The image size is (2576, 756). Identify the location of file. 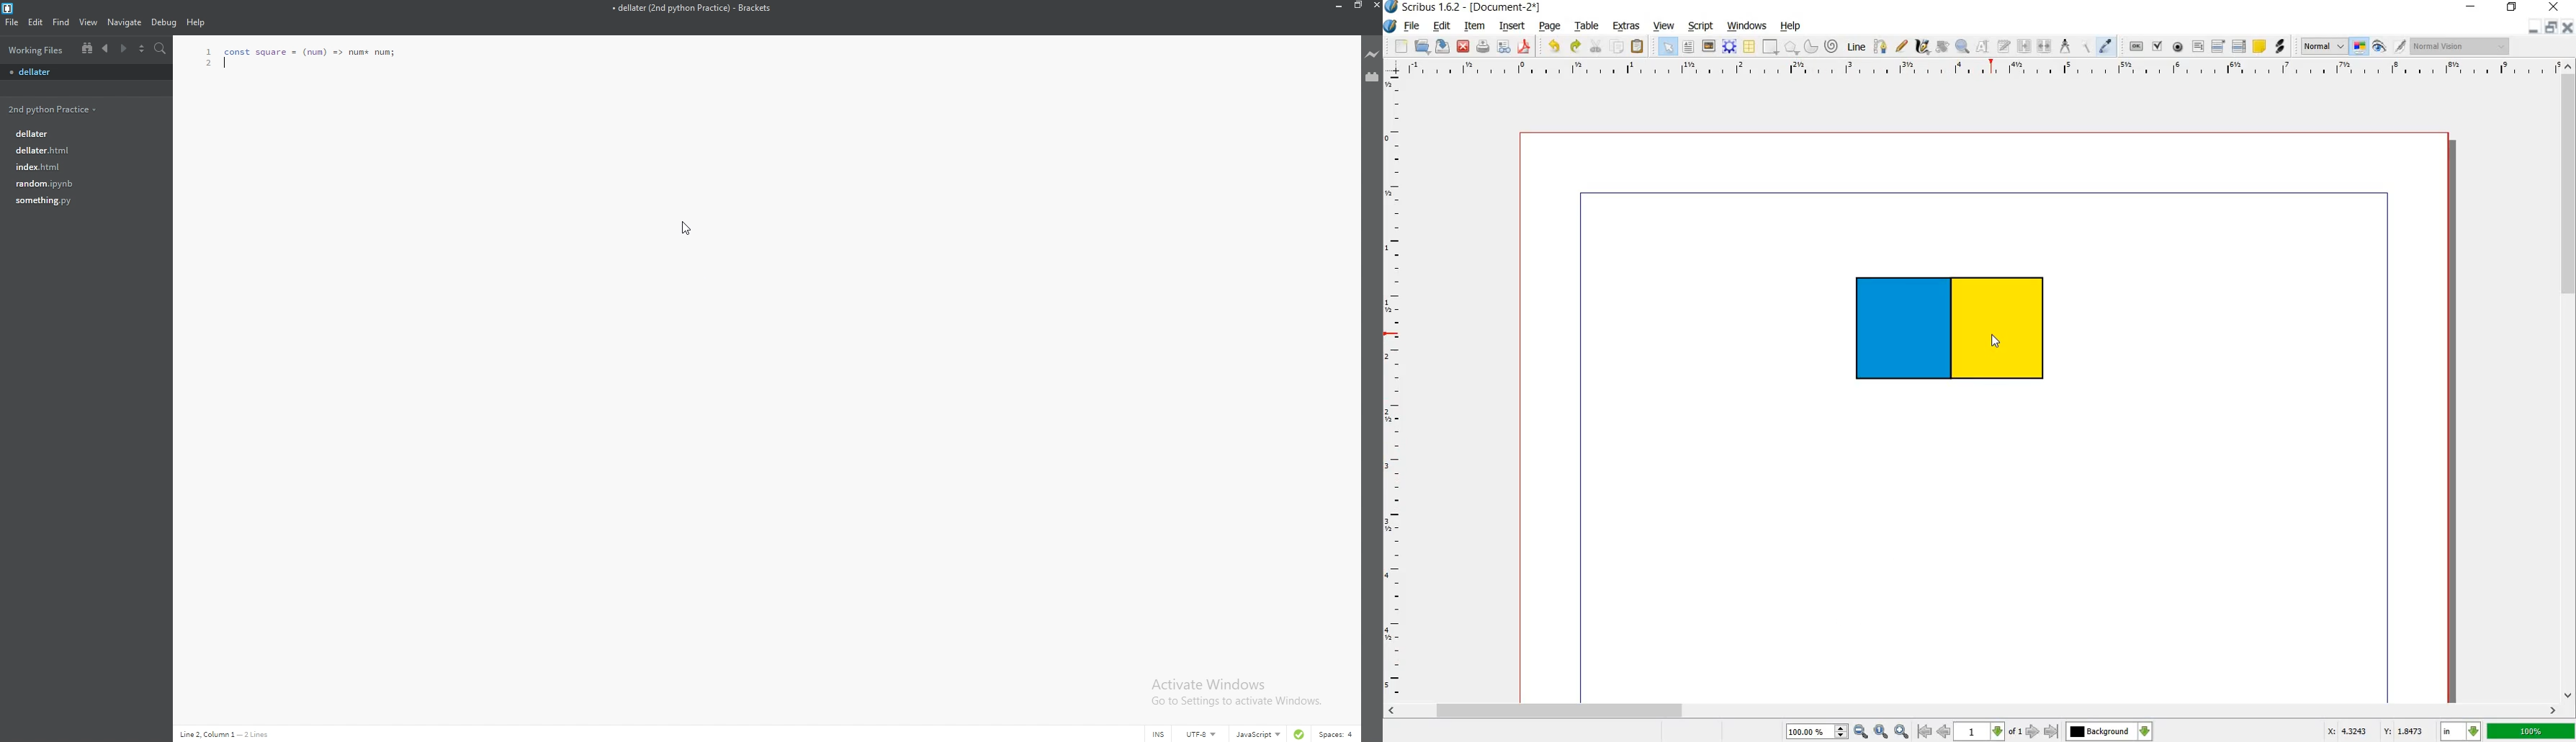
(81, 183).